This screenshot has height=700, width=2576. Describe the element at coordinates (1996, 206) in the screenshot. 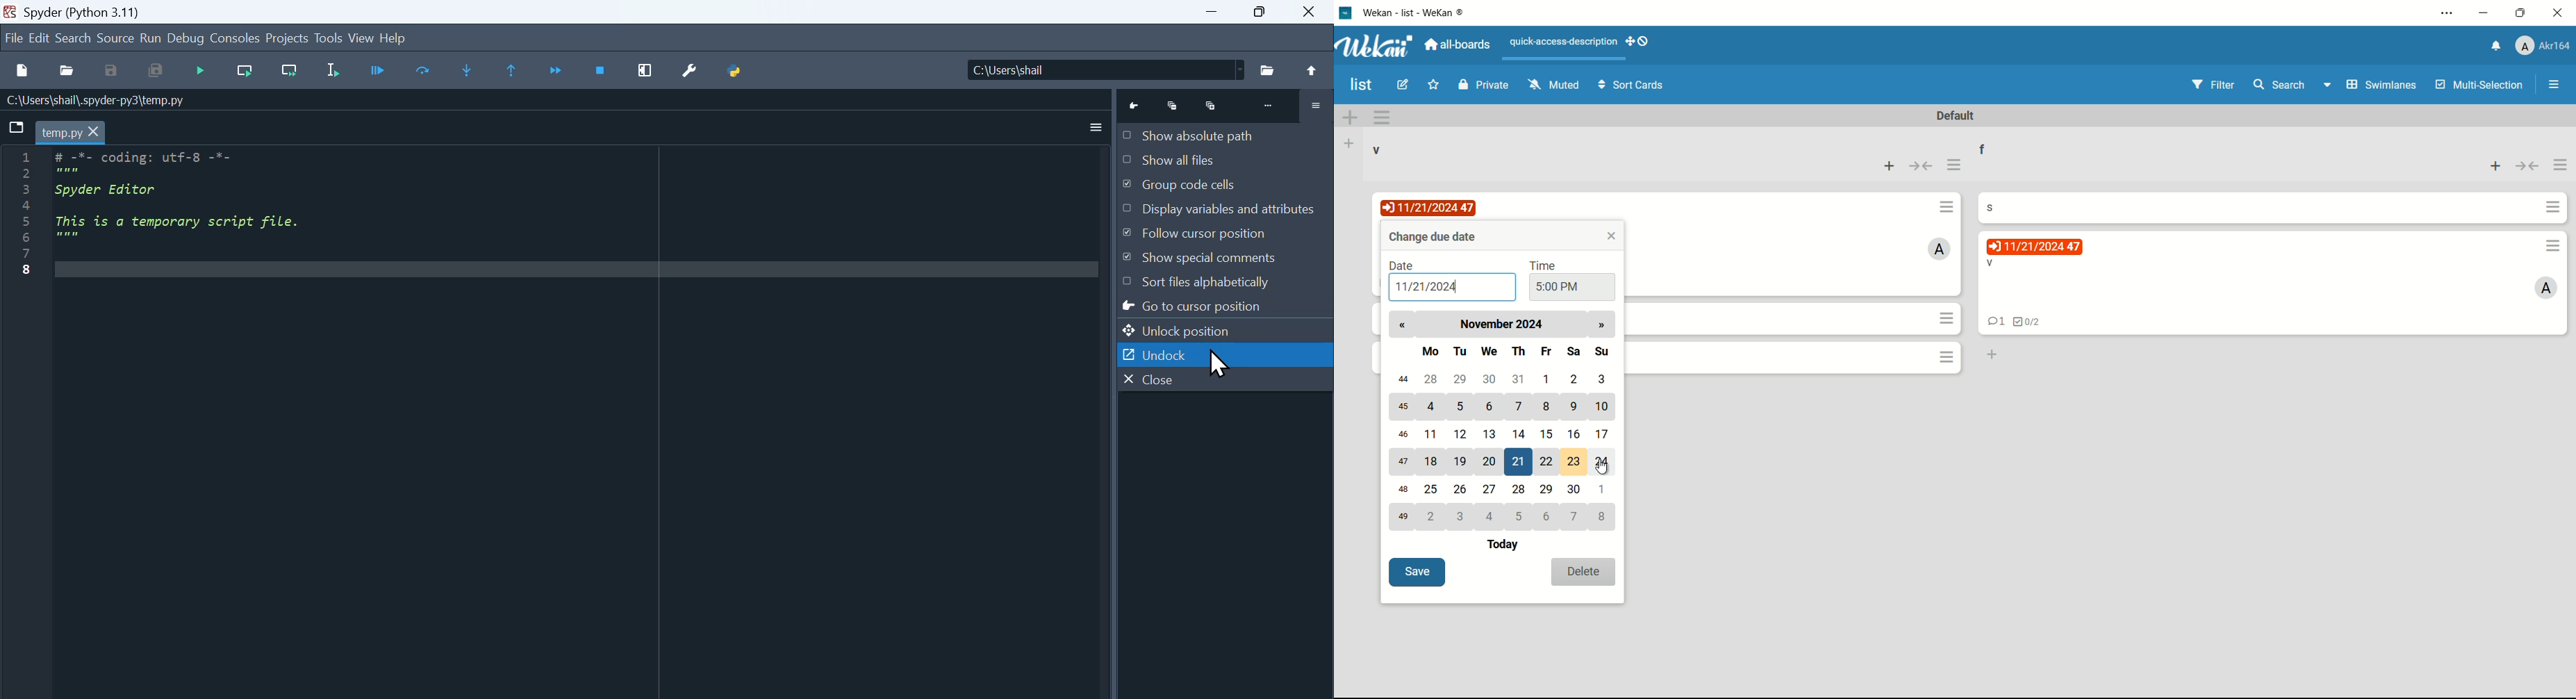

I see `card name` at that location.